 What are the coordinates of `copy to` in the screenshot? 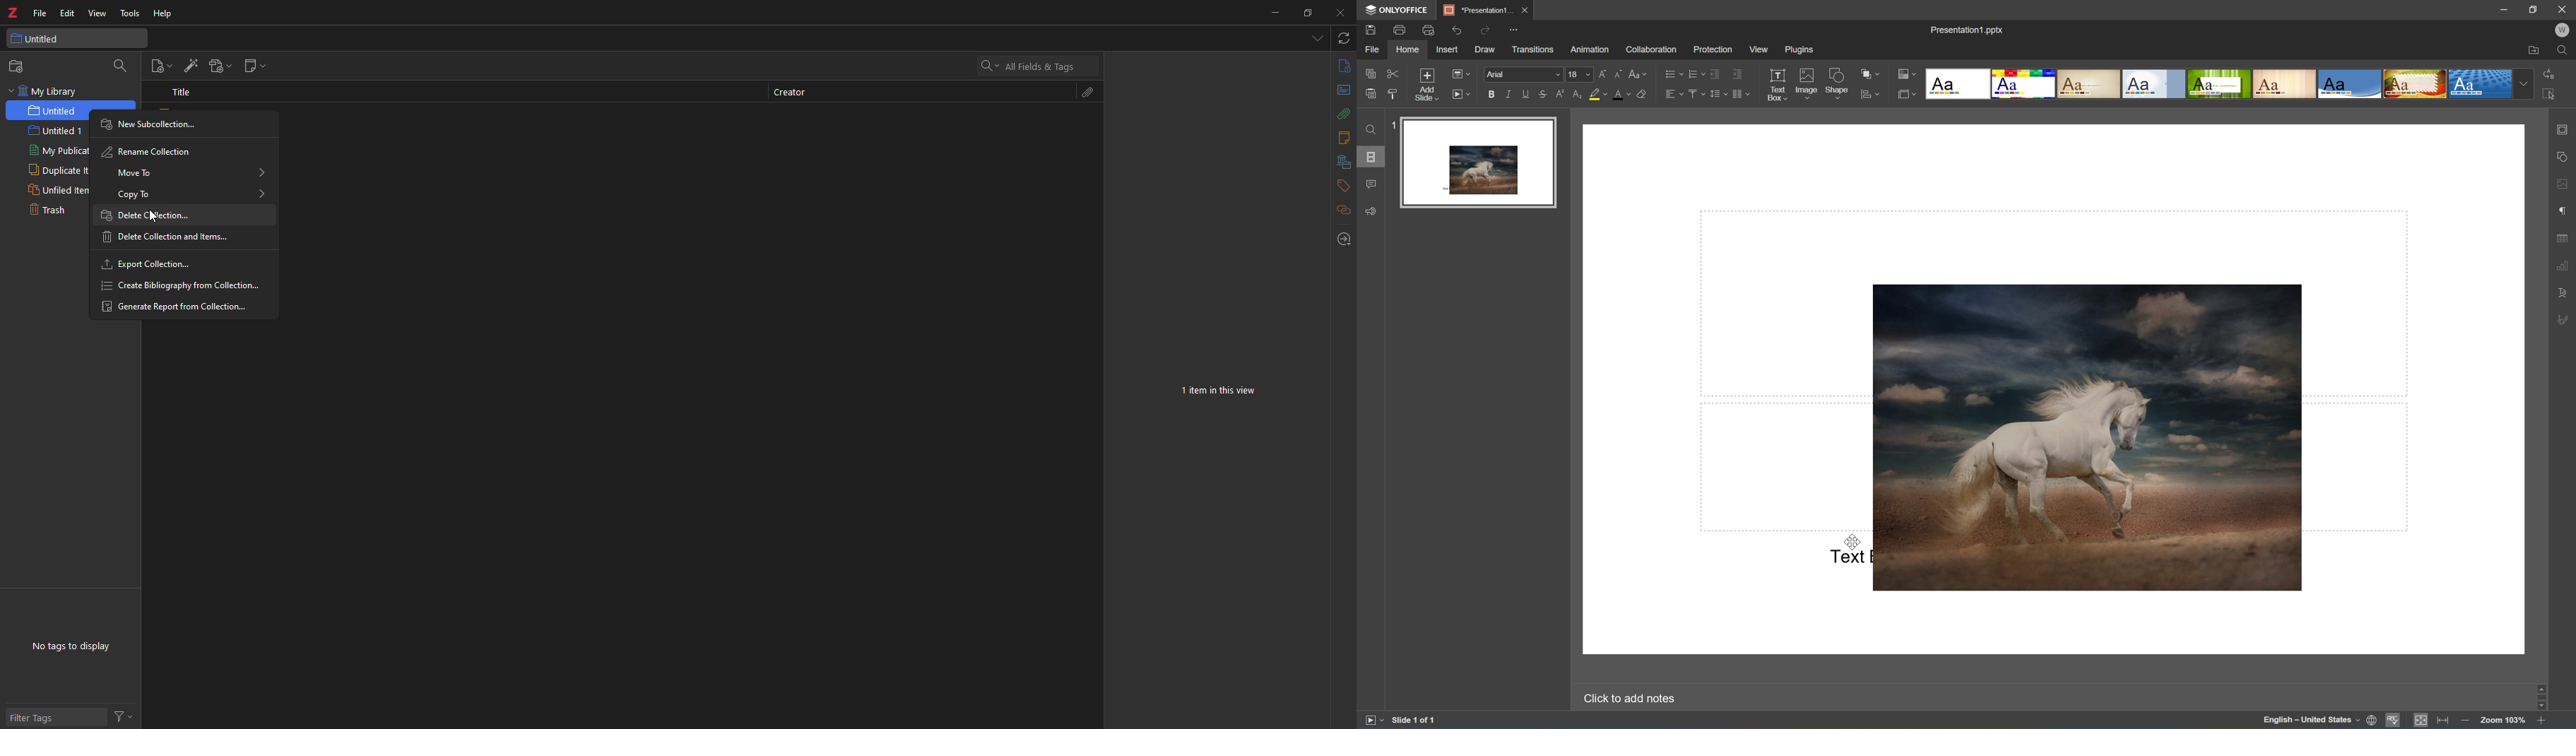 It's located at (191, 194).